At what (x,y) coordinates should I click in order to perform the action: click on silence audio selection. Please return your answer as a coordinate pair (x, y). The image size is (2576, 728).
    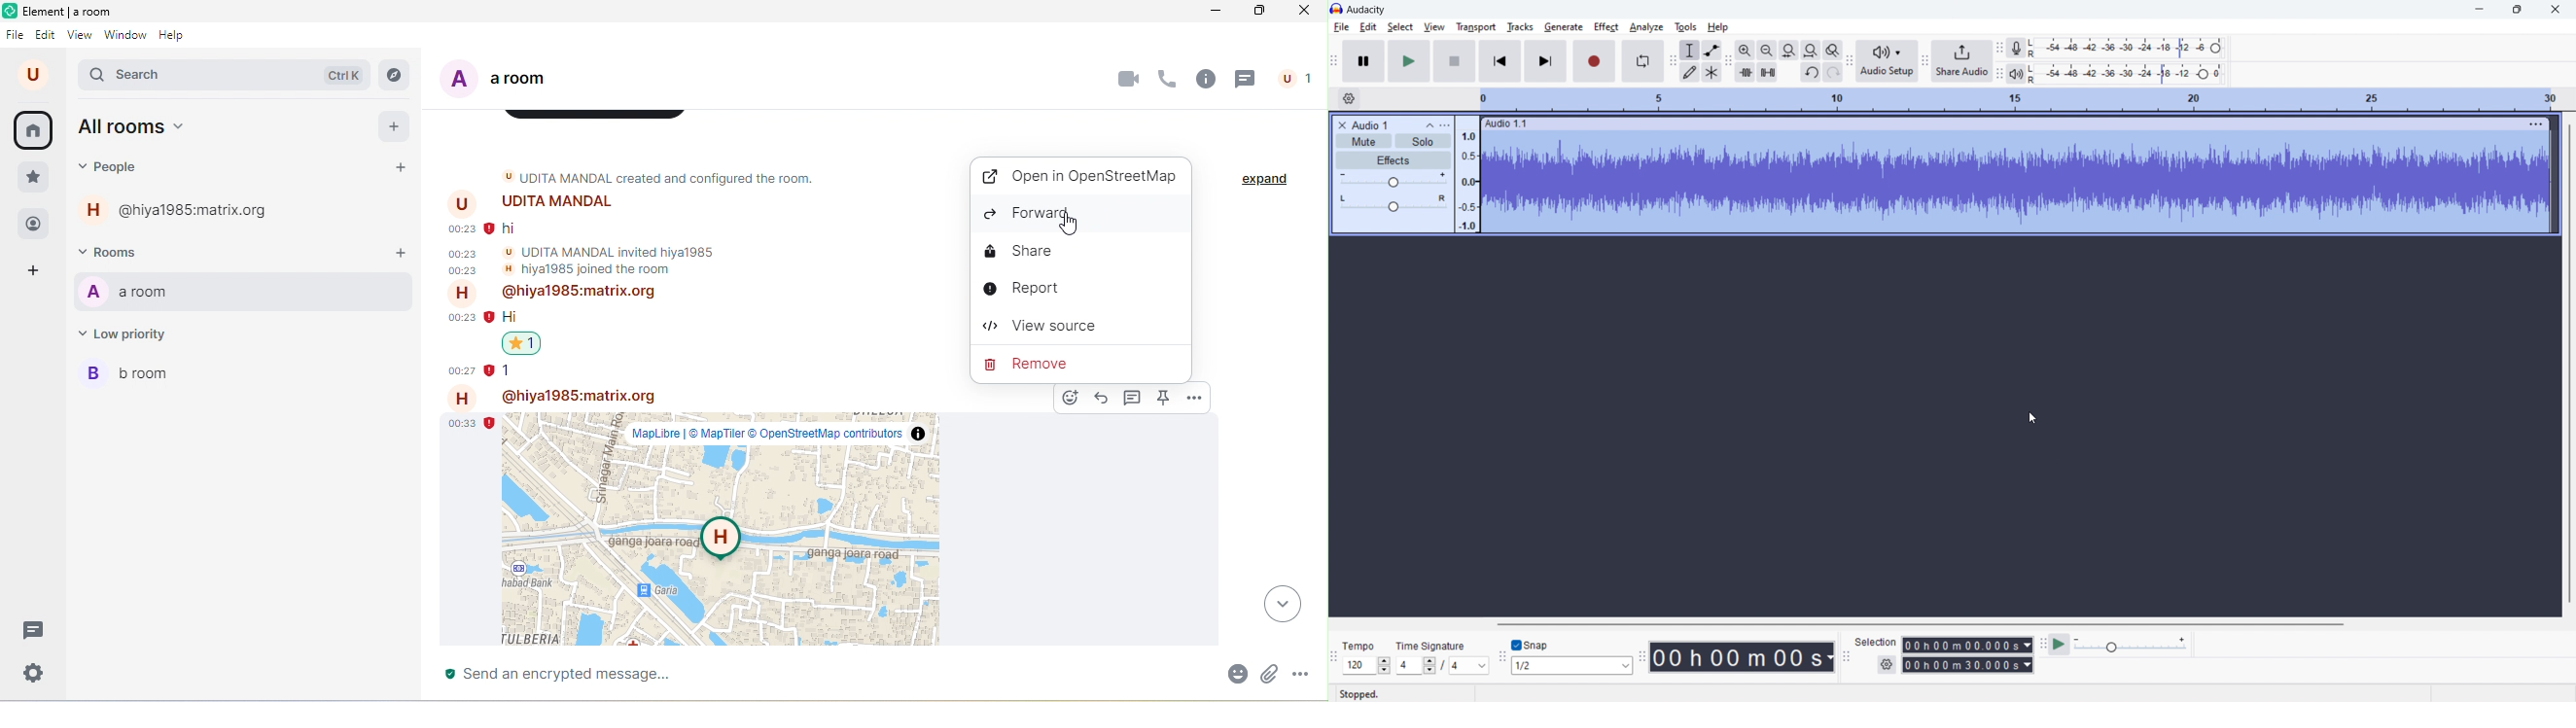
    Looking at the image, I should click on (1767, 72).